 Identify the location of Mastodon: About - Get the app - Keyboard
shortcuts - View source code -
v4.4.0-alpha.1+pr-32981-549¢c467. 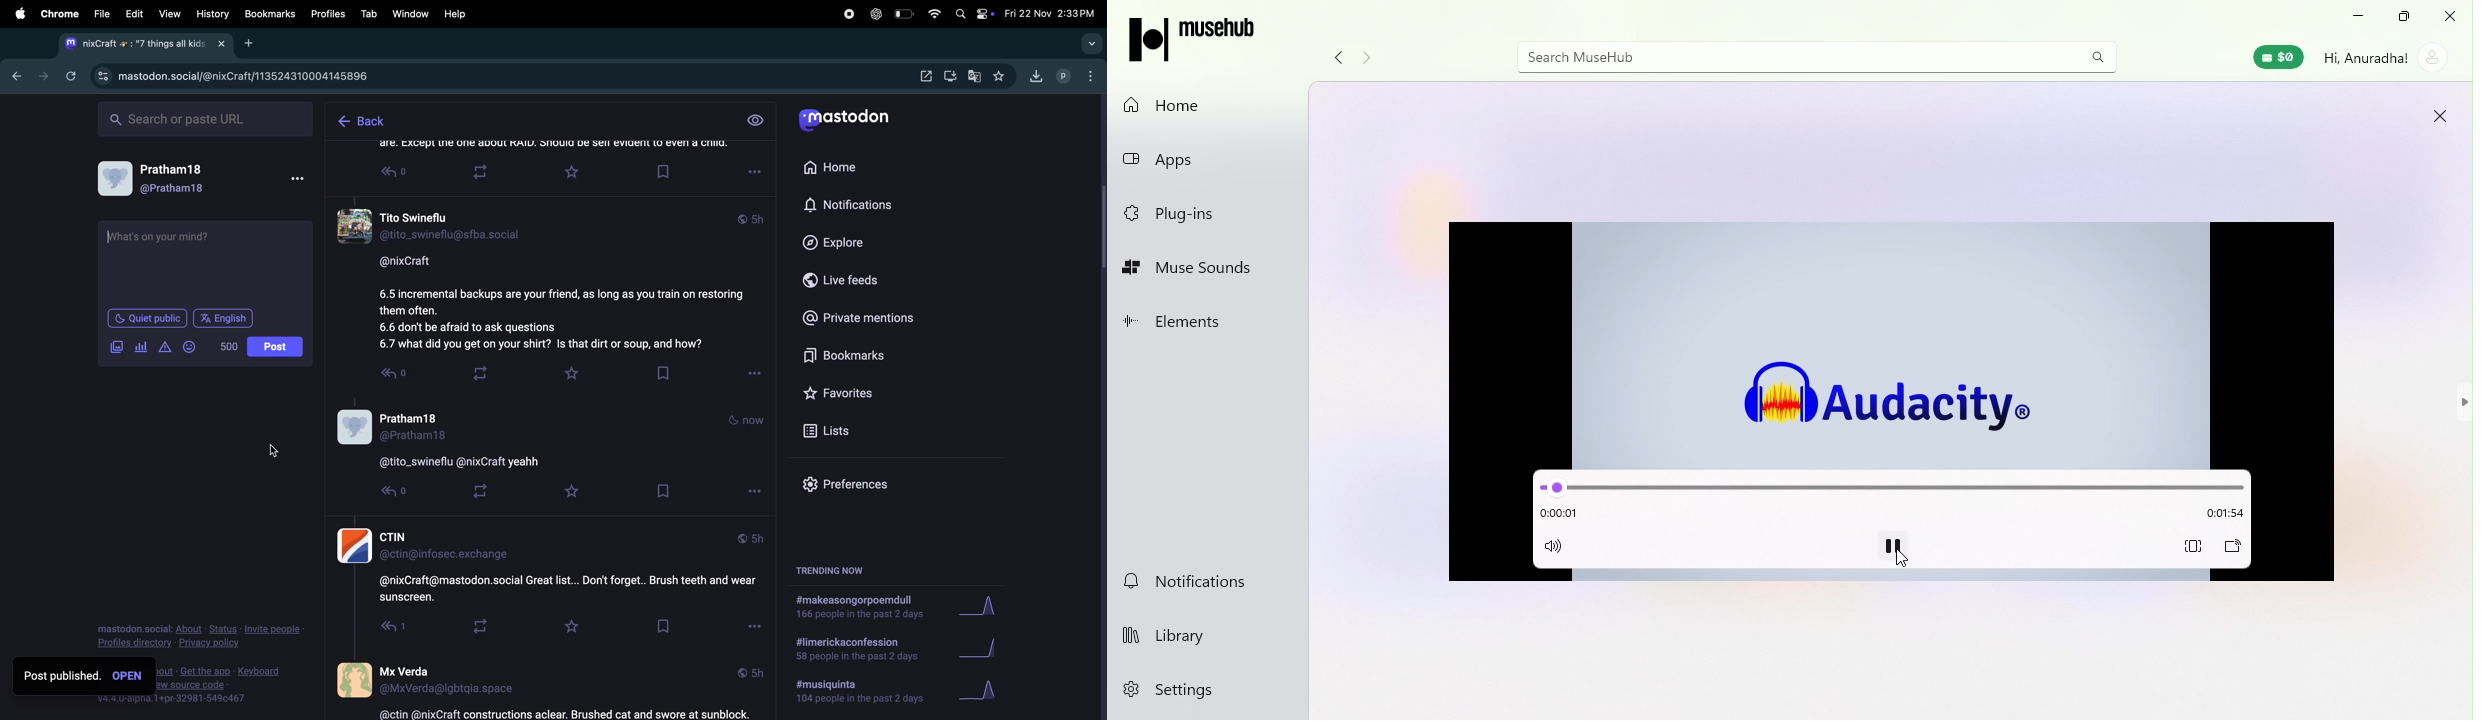
(223, 682).